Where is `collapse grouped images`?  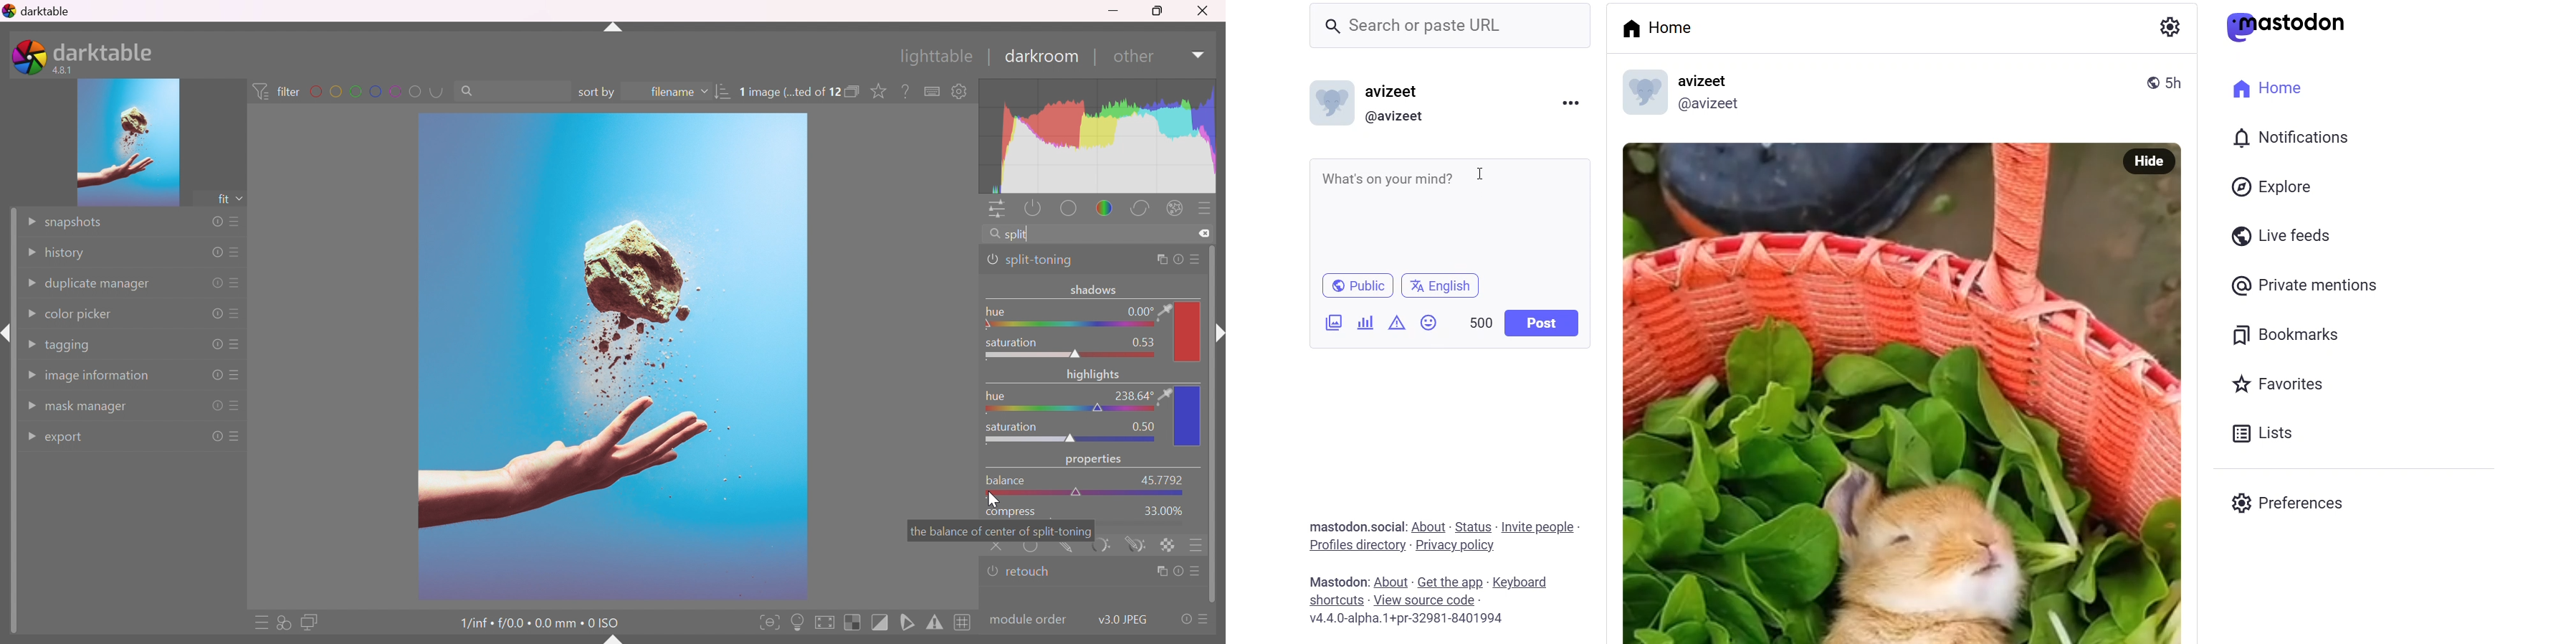
collapse grouped images is located at coordinates (854, 89).